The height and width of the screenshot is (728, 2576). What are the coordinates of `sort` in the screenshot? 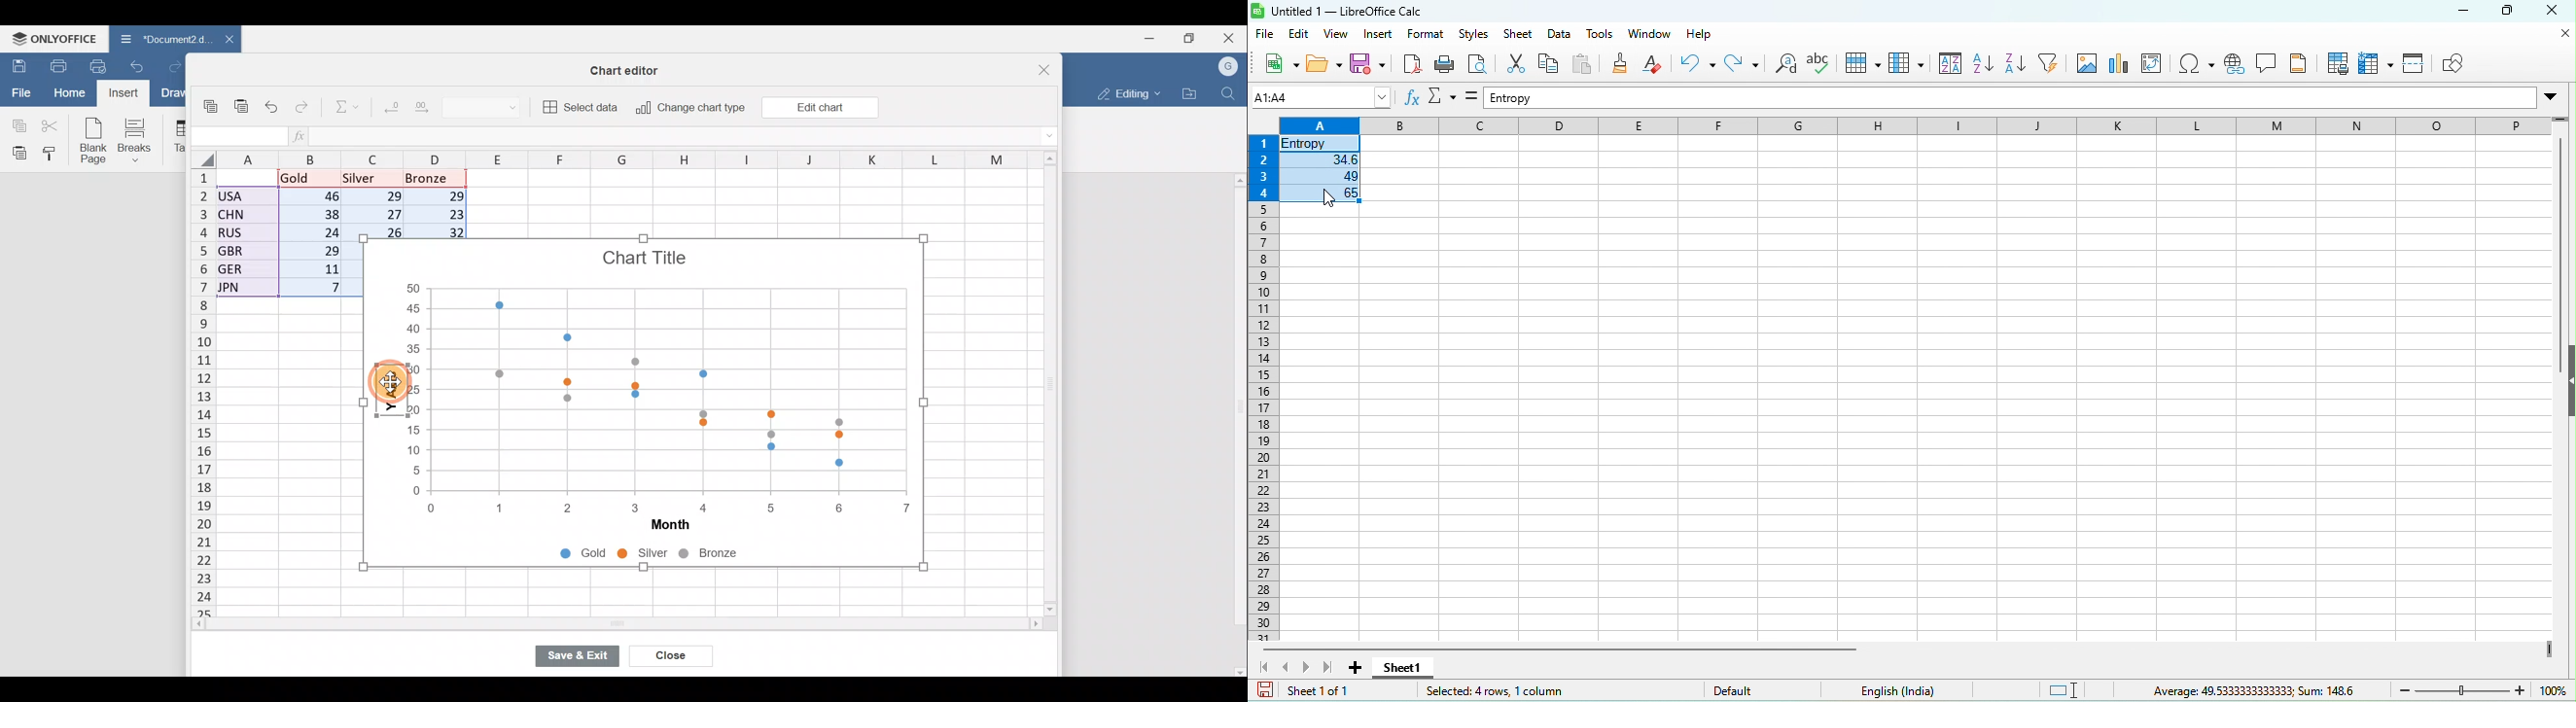 It's located at (1946, 63).